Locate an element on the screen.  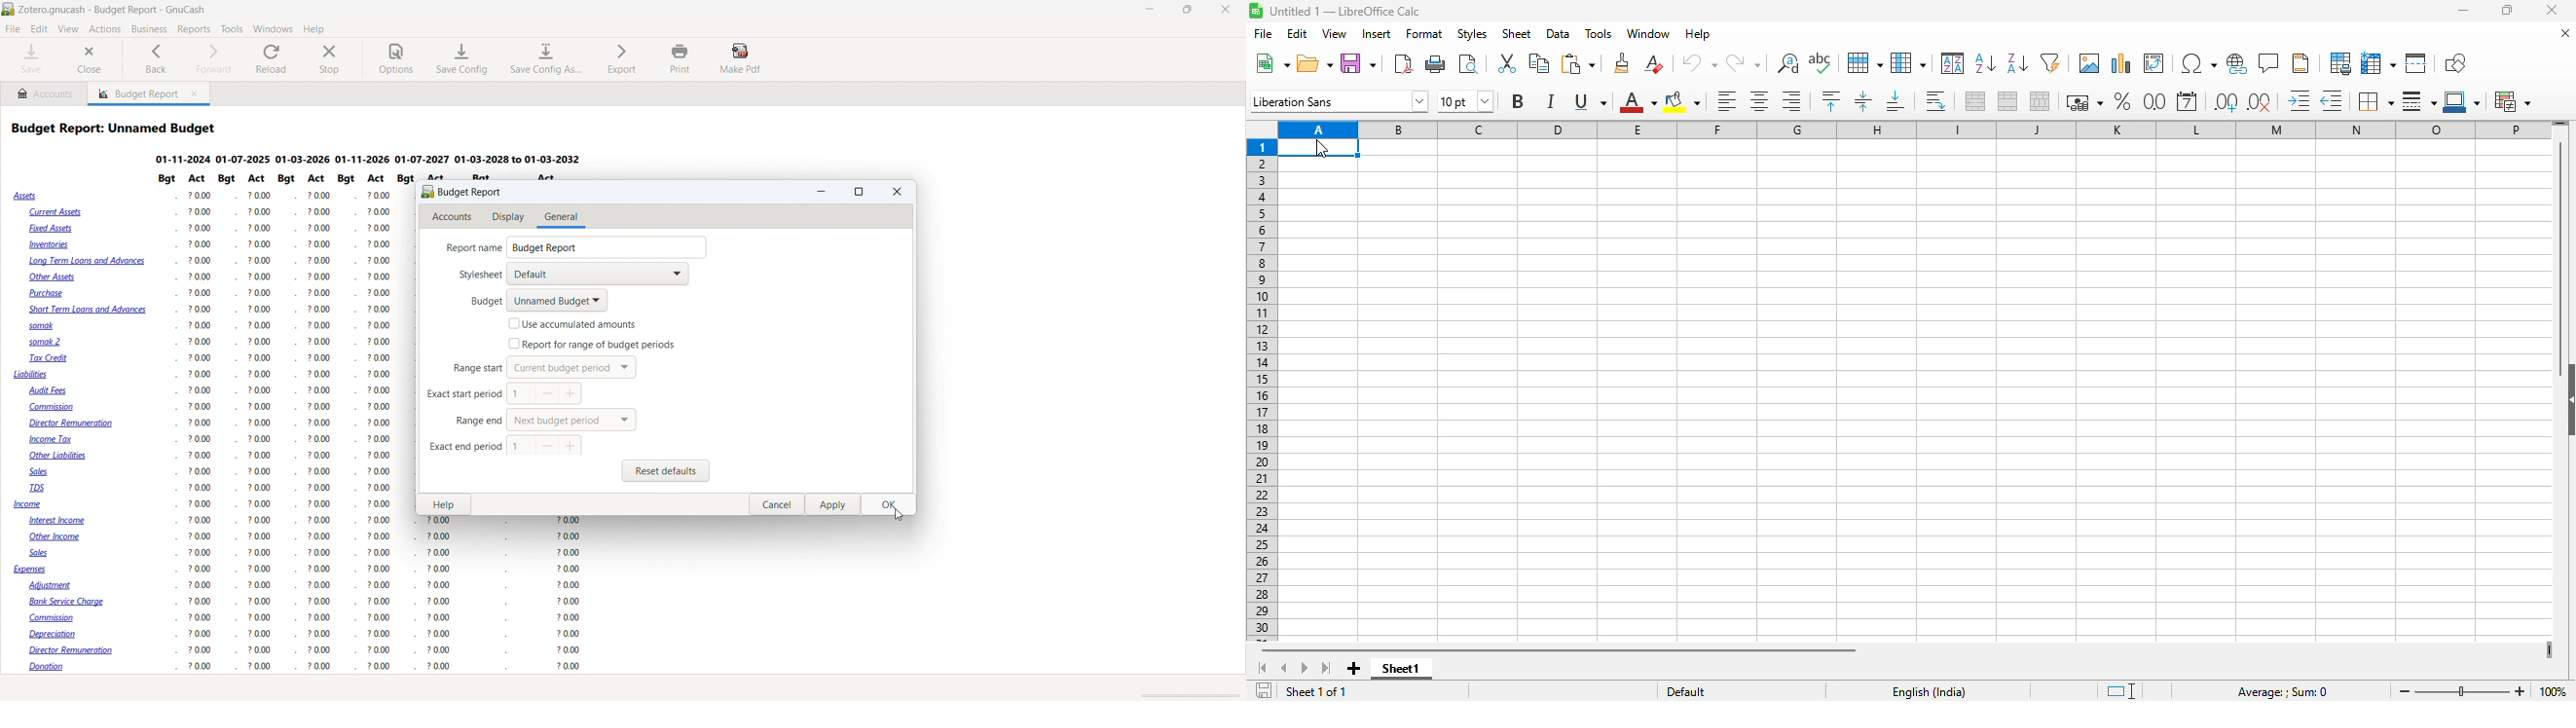
Budget is located at coordinates (474, 301).